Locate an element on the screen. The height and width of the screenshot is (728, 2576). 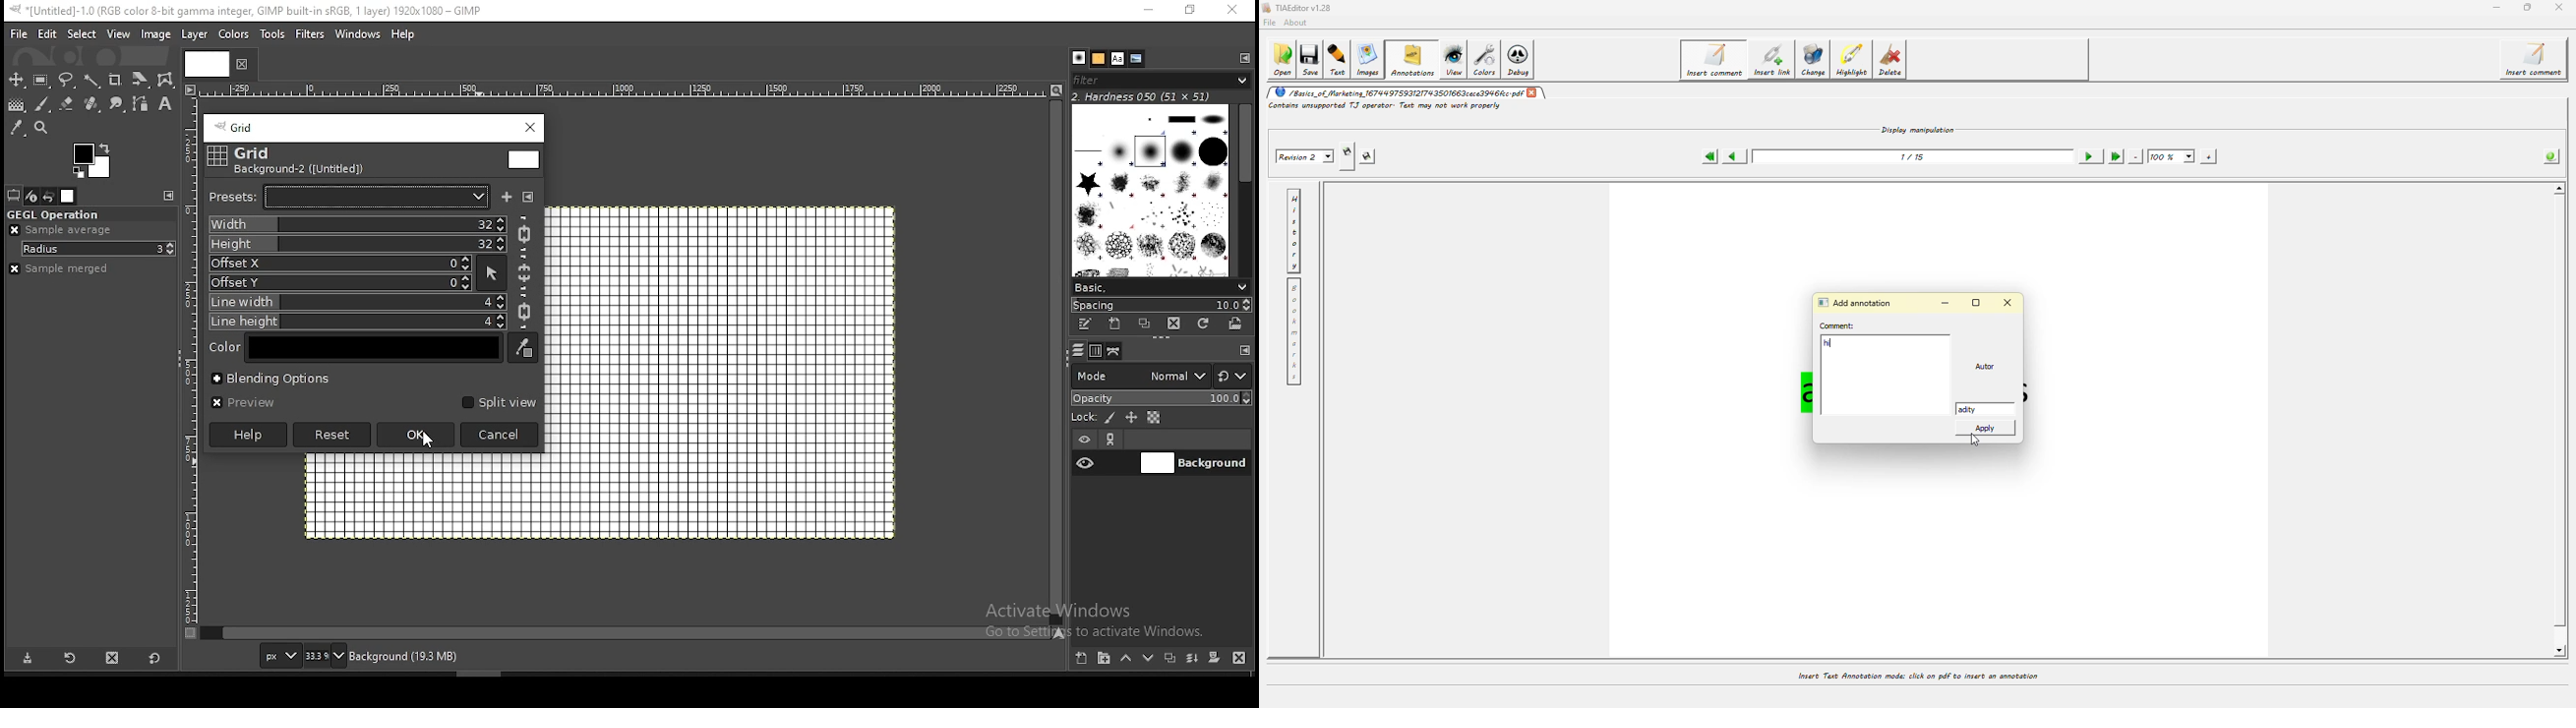
grid is located at coordinates (242, 130).